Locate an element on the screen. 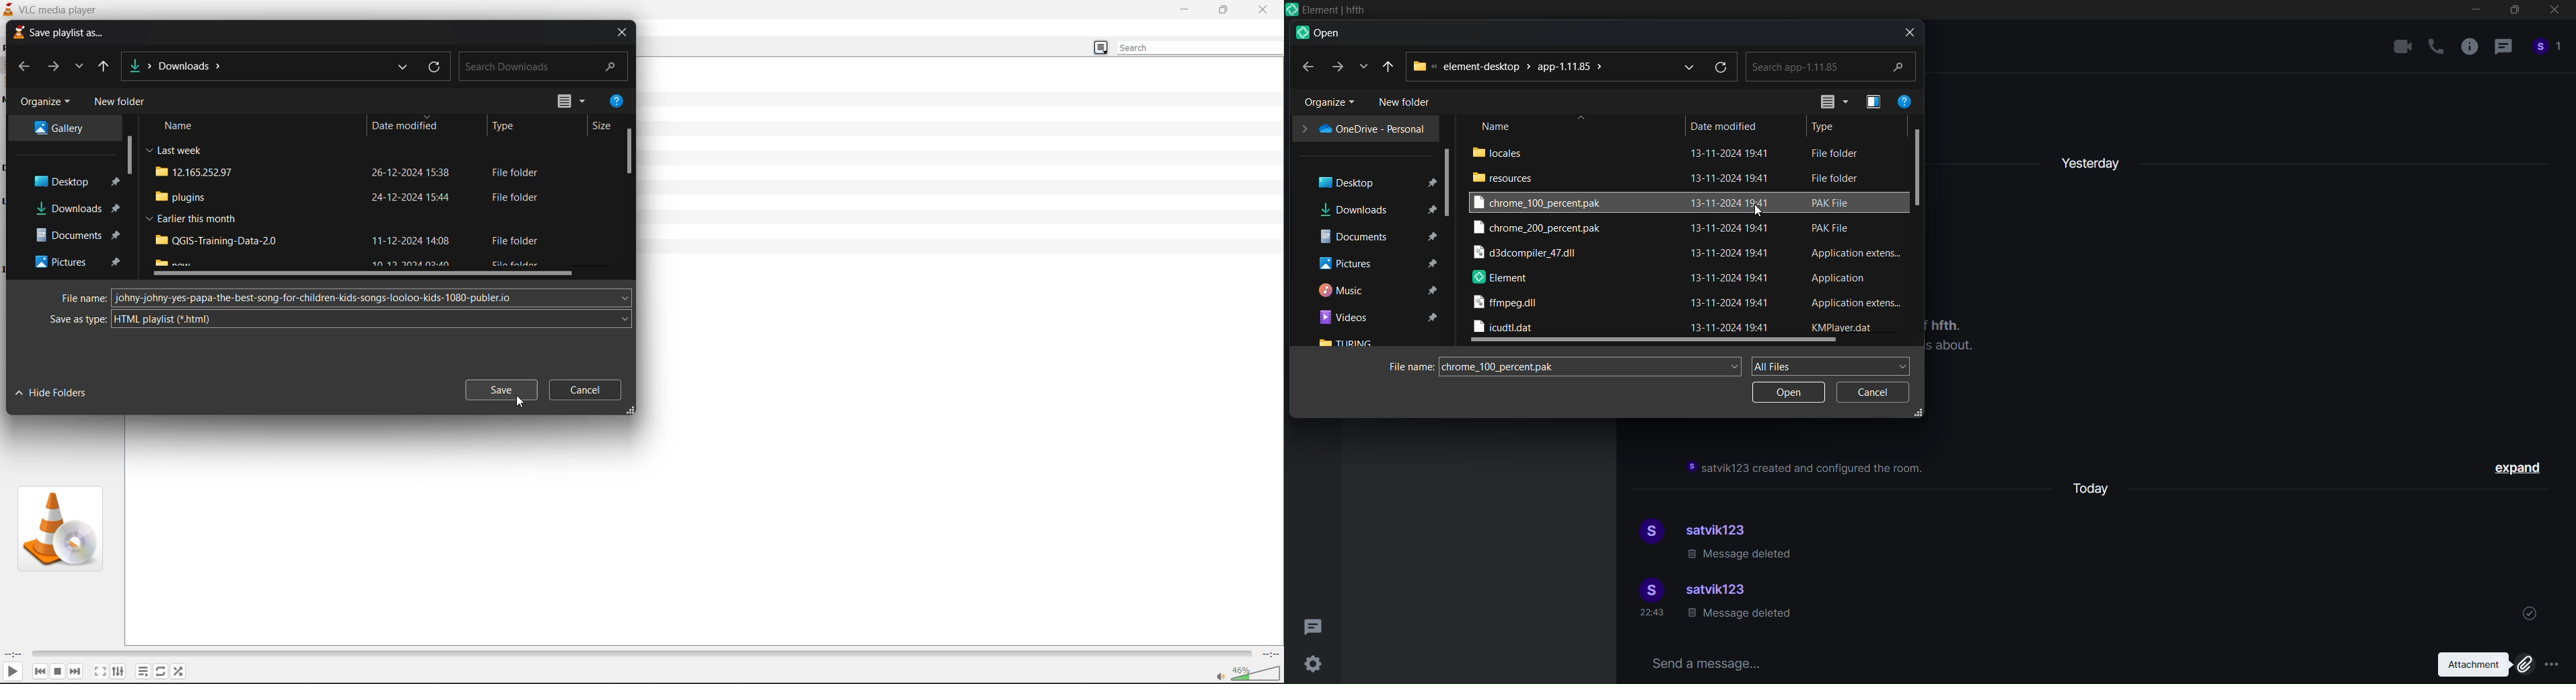 The image size is (2576, 700). new folder is located at coordinates (118, 102).